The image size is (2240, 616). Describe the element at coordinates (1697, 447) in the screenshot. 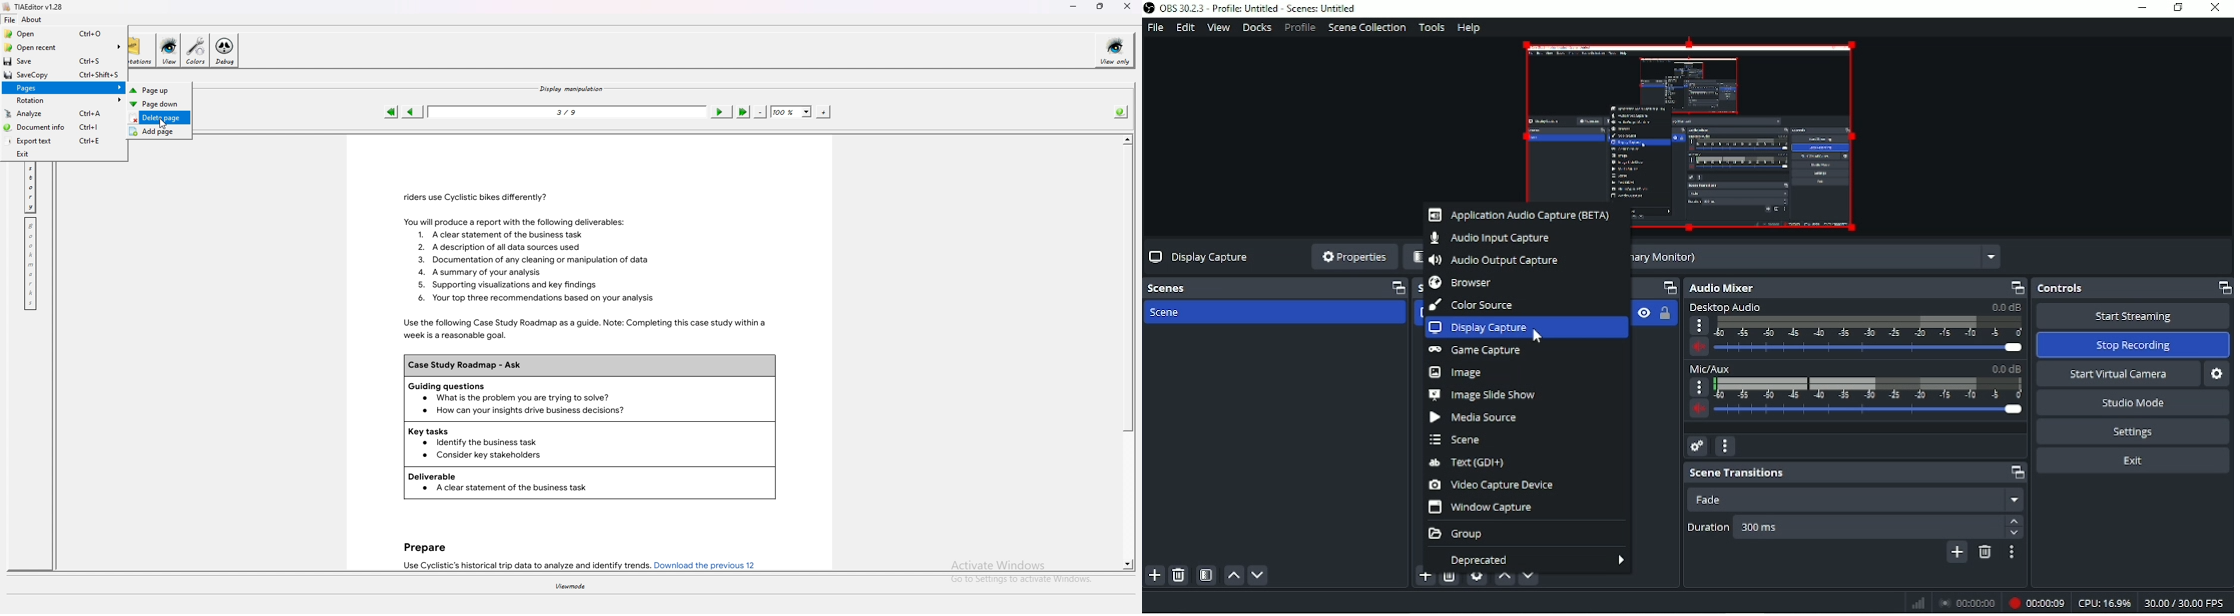

I see `Advanced audio properties` at that location.